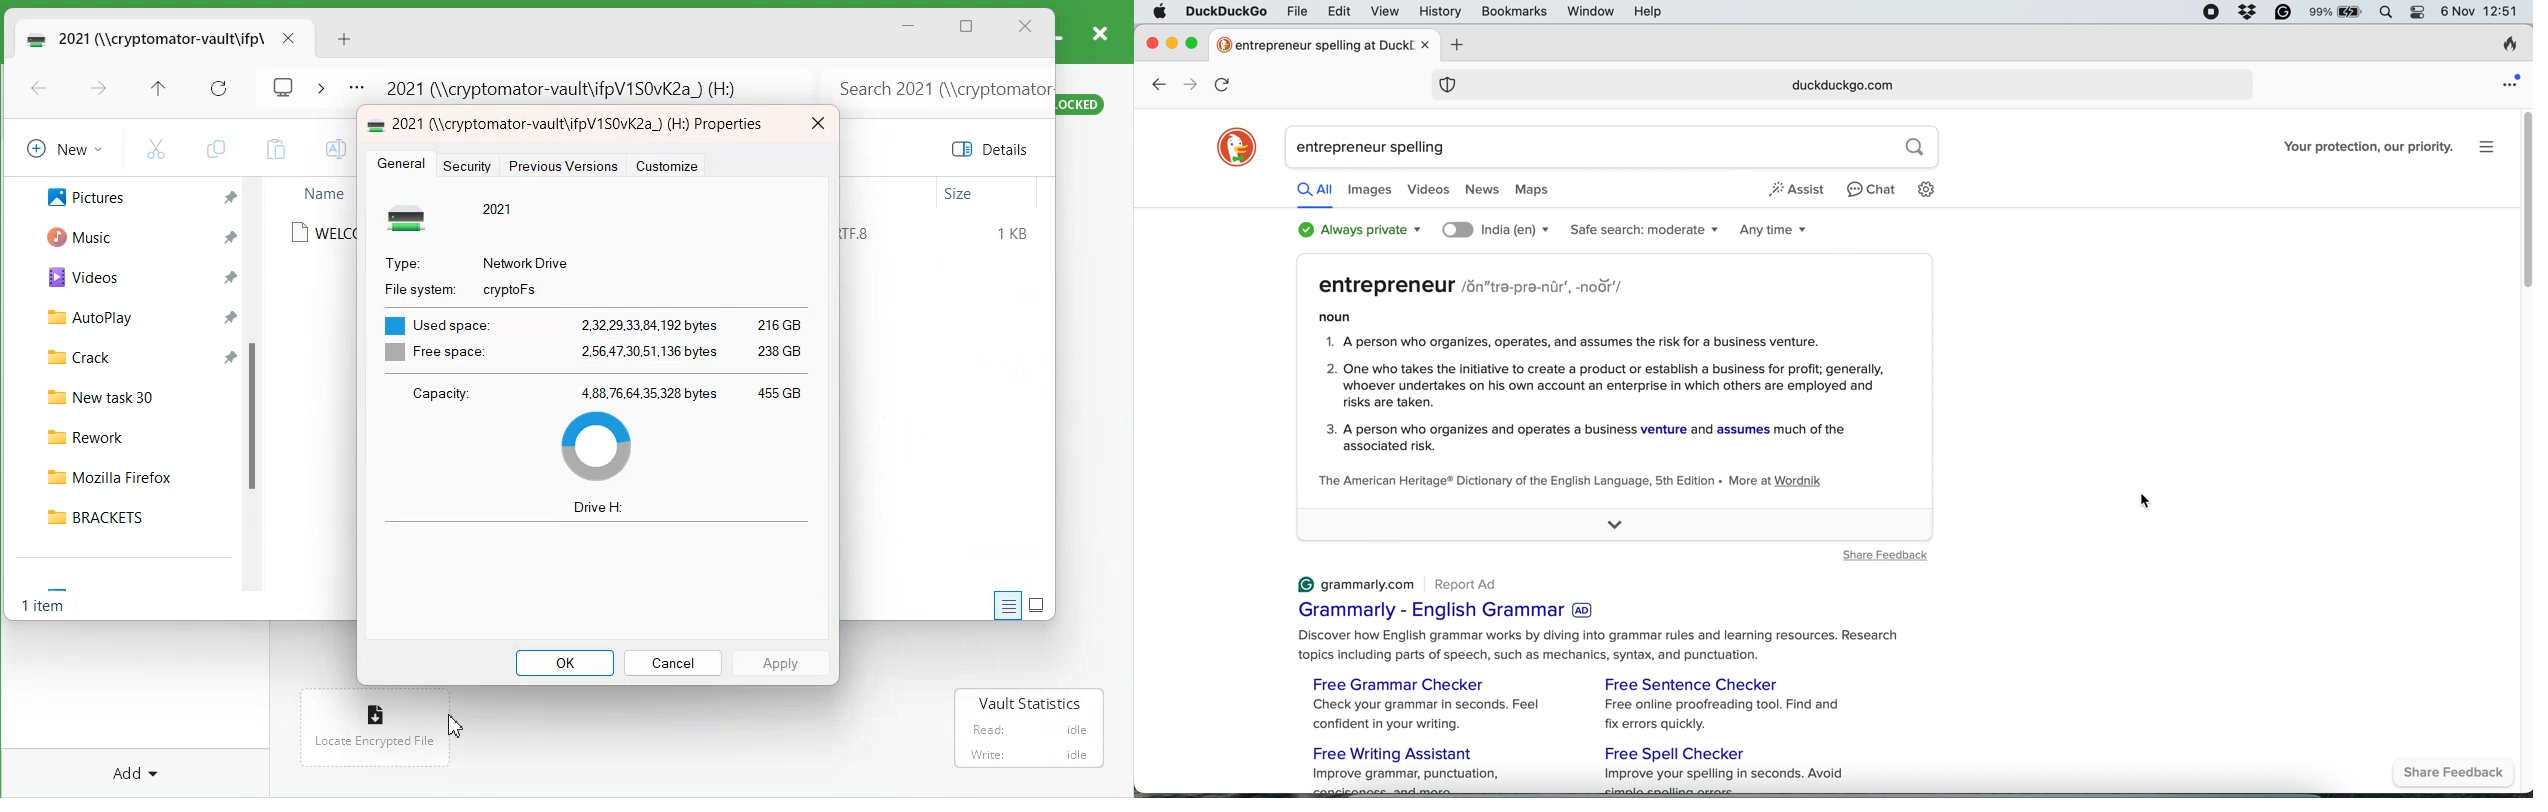 This screenshot has width=2548, height=812. Describe the element at coordinates (417, 287) in the screenshot. I see `File system` at that location.